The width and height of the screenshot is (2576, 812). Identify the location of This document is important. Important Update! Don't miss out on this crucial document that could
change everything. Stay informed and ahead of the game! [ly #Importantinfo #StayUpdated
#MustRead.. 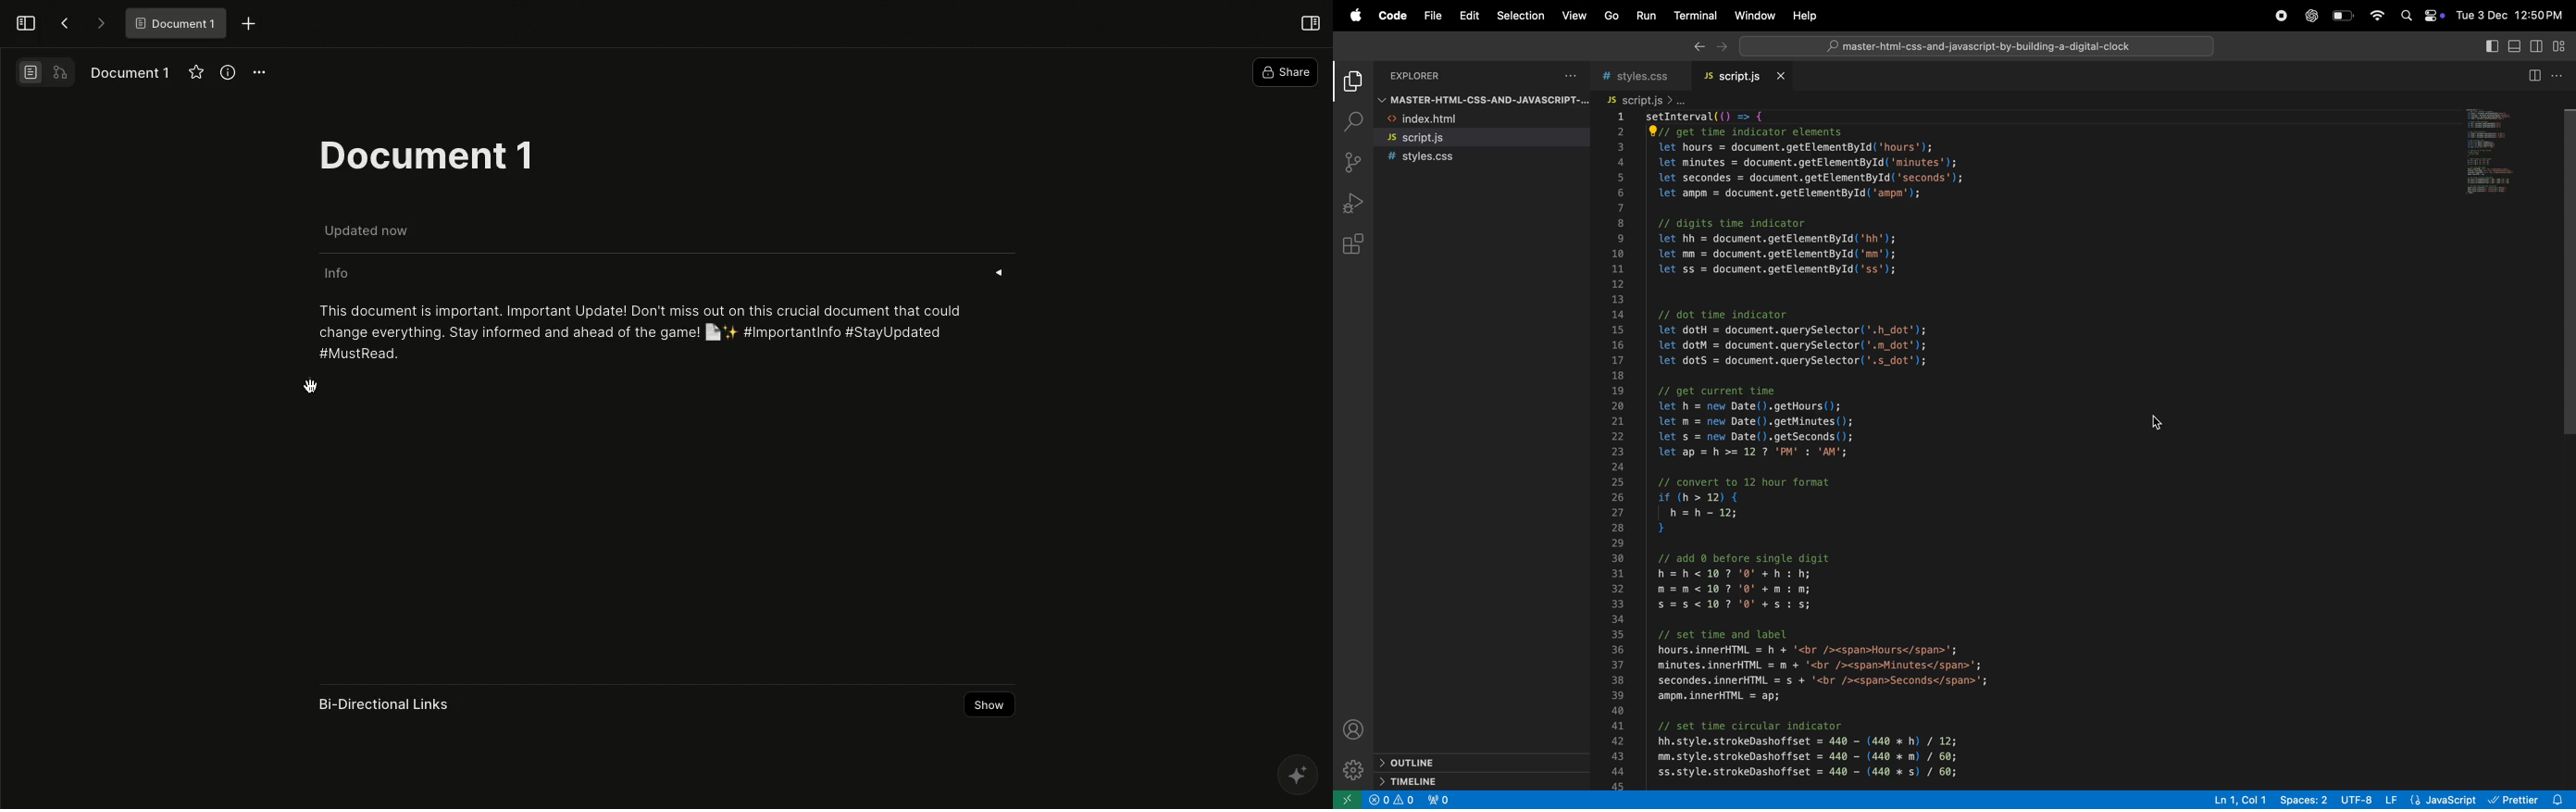
(640, 331).